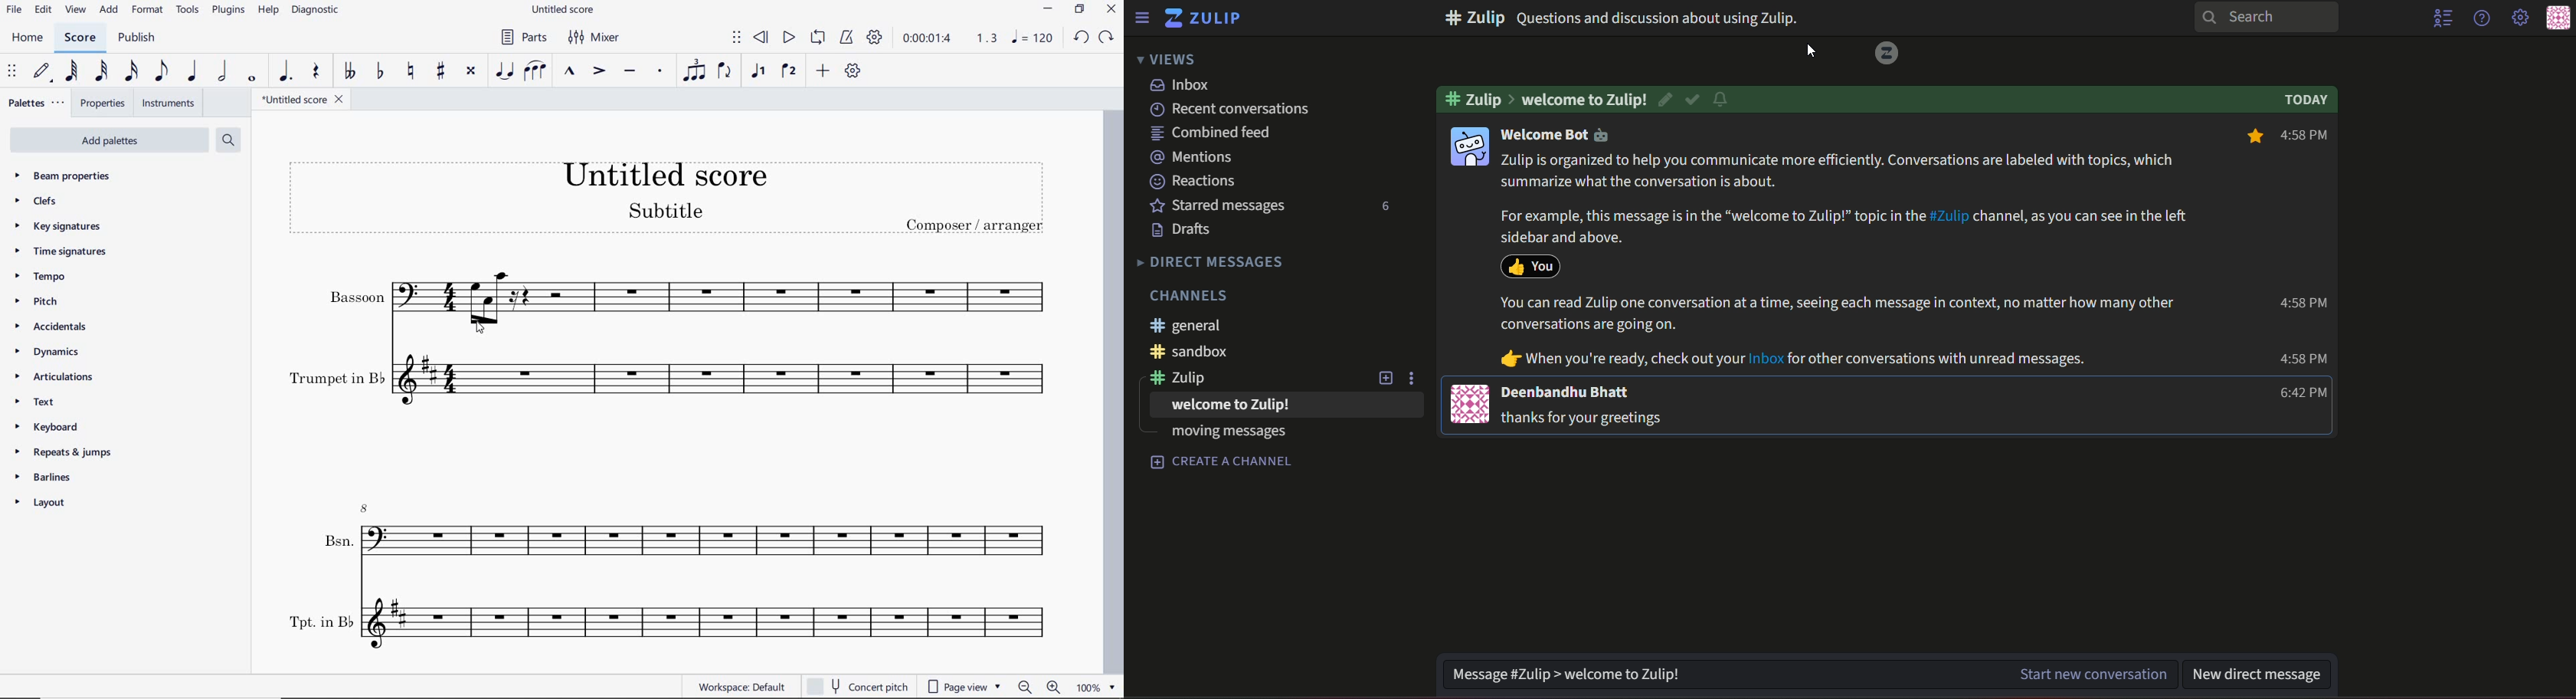 This screenshot has height=700, width=2576. I want to click on page view, so click(963, 686).